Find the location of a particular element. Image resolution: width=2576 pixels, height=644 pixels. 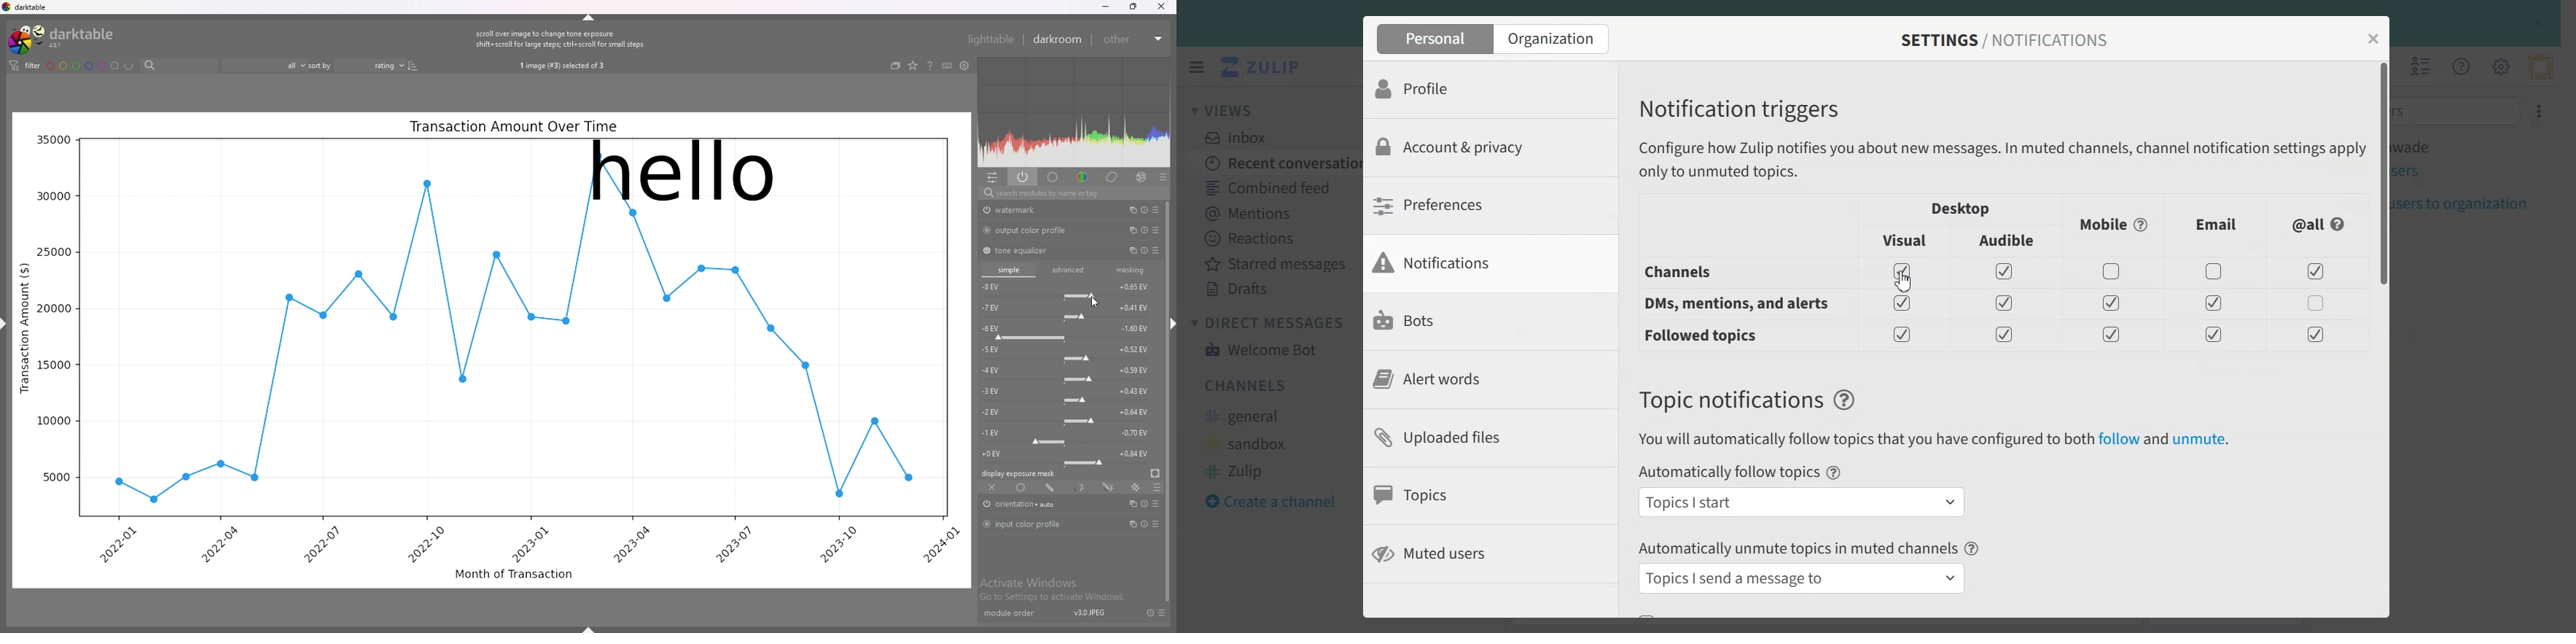

keyboard shortcuts is located at coordinates (947, 66).